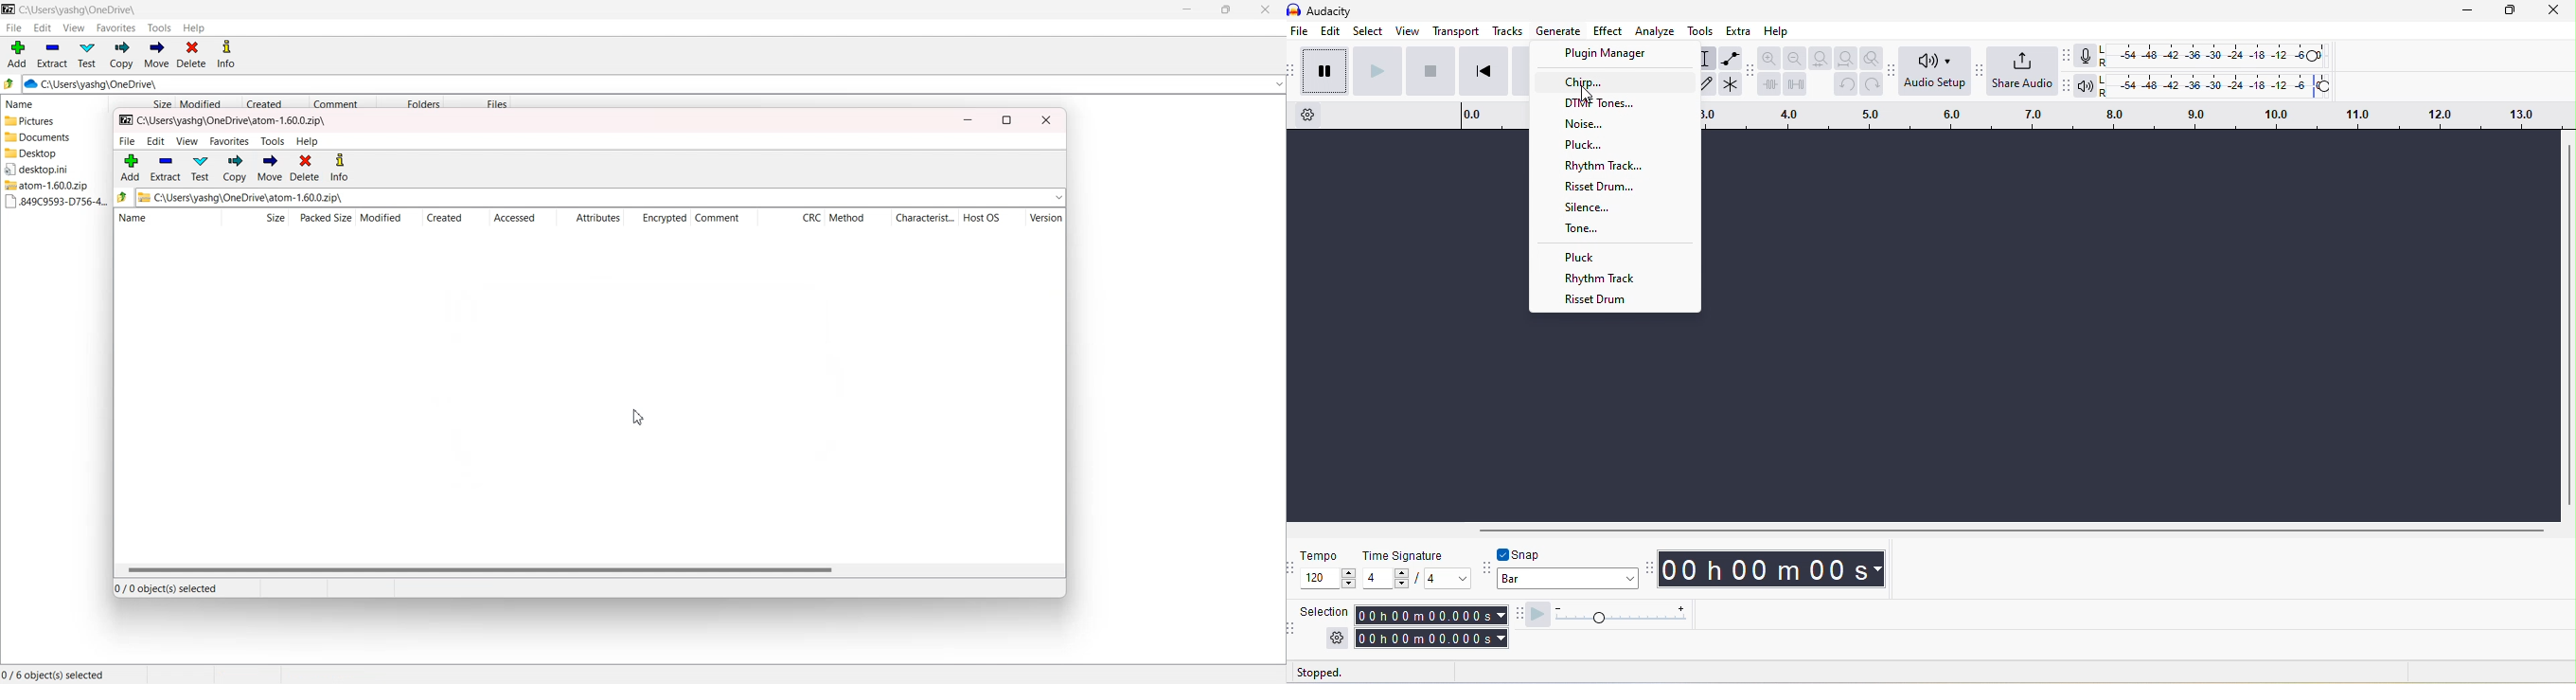 The image size is (2576, 700). I want to click on Add, so click(17, 54).